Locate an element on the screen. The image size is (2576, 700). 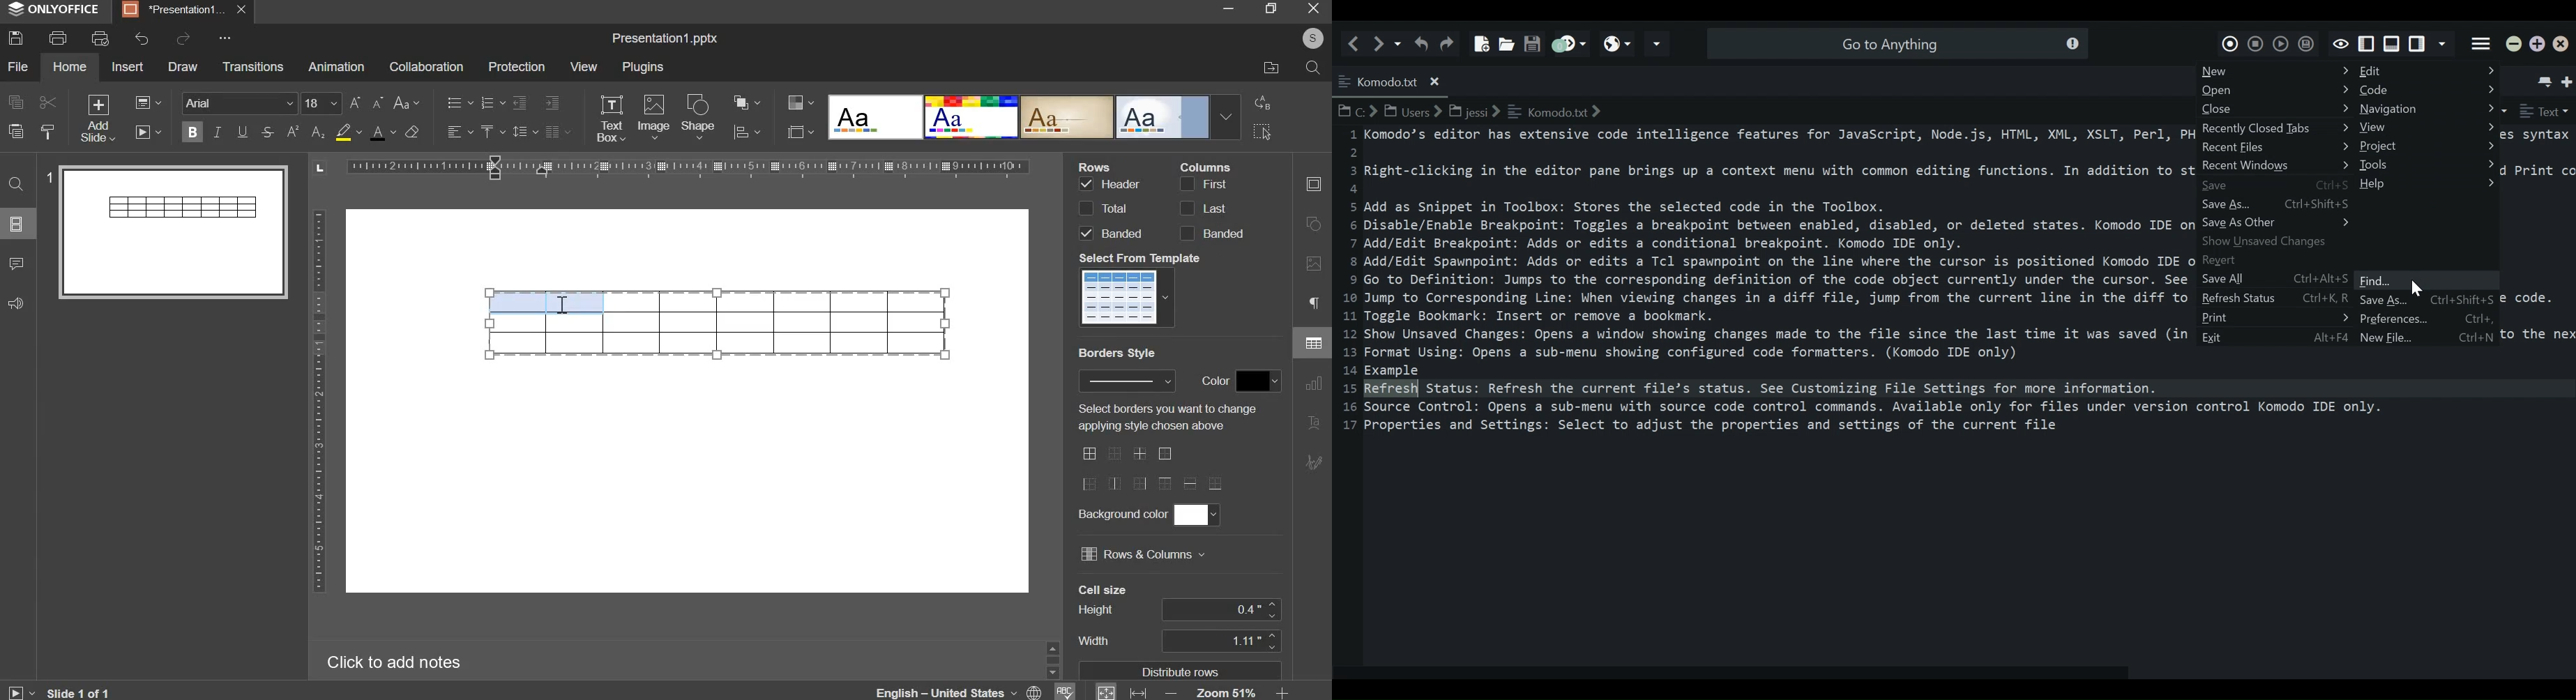
shape is located at coordinates (699, 116).